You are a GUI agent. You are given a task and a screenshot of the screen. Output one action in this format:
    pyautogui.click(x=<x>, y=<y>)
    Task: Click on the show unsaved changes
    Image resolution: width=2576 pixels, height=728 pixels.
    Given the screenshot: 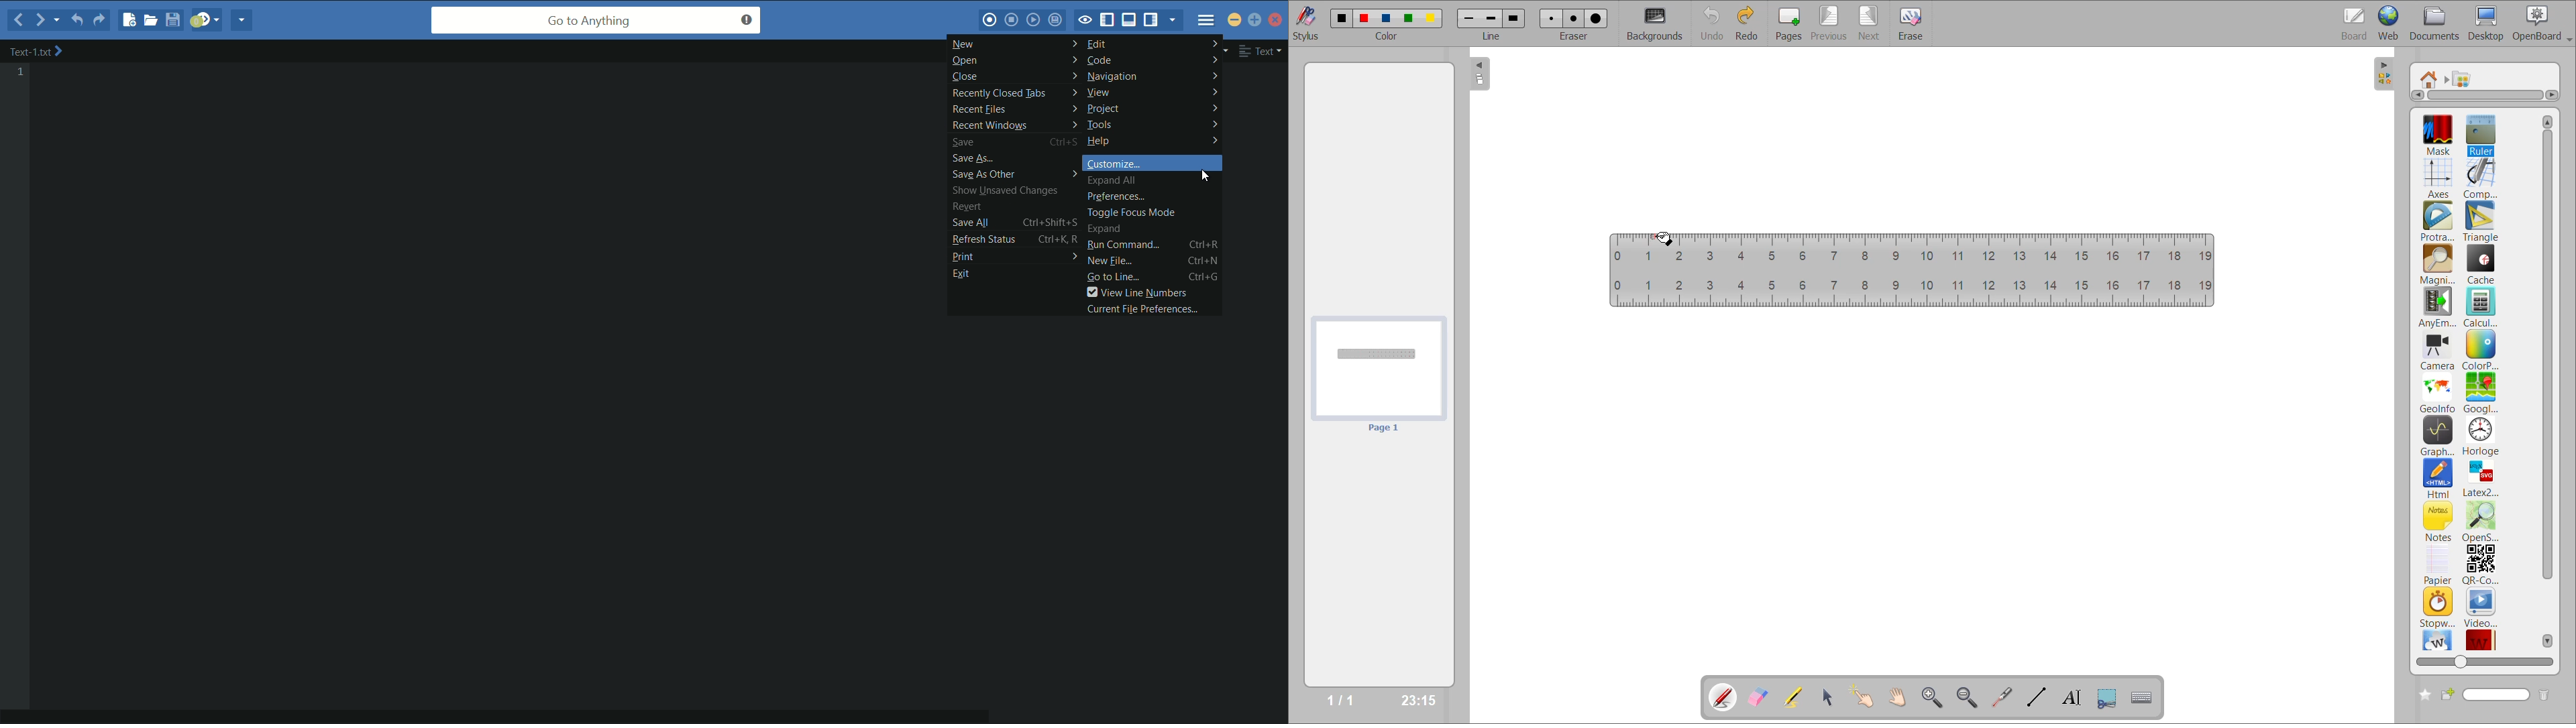 What is the action you would take?
    pyautogui.click(x=1003, y=190)
    